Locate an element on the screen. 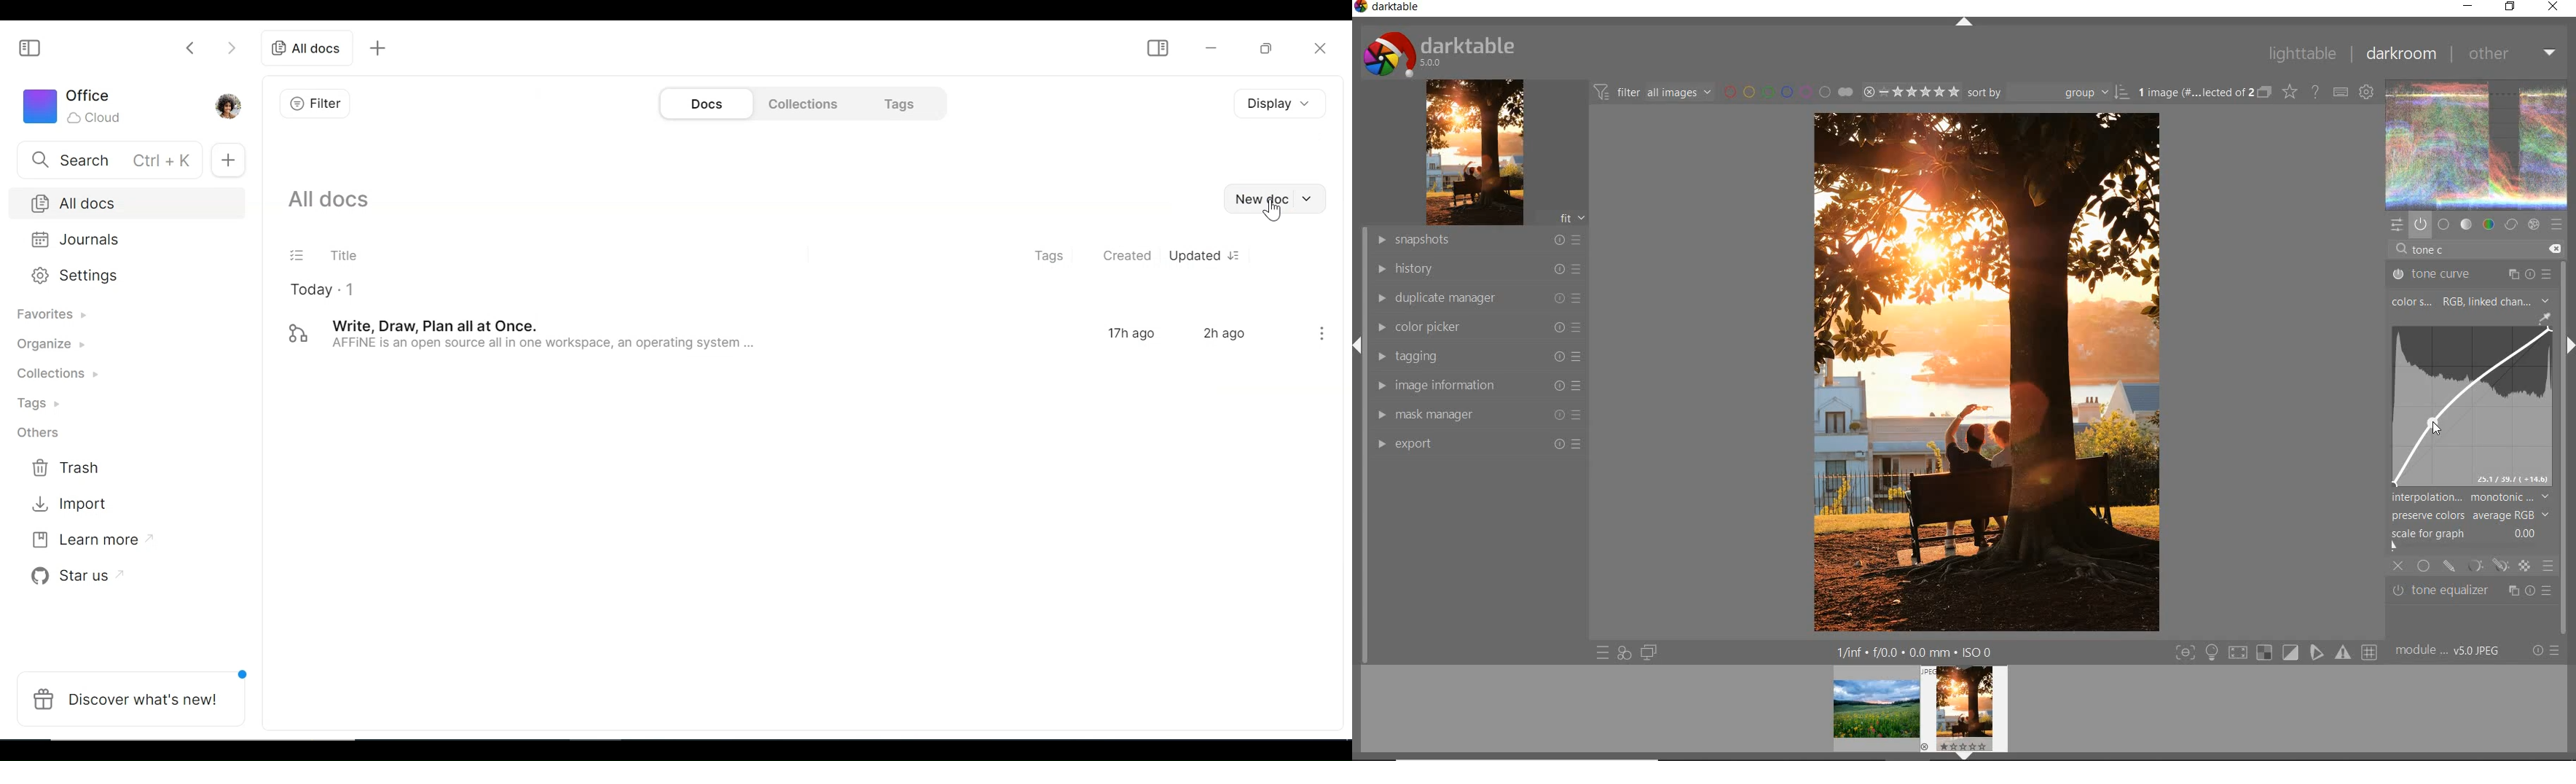 The width and height of the screenshot is (2576, 784). Others is located at coordinates (37, 432).